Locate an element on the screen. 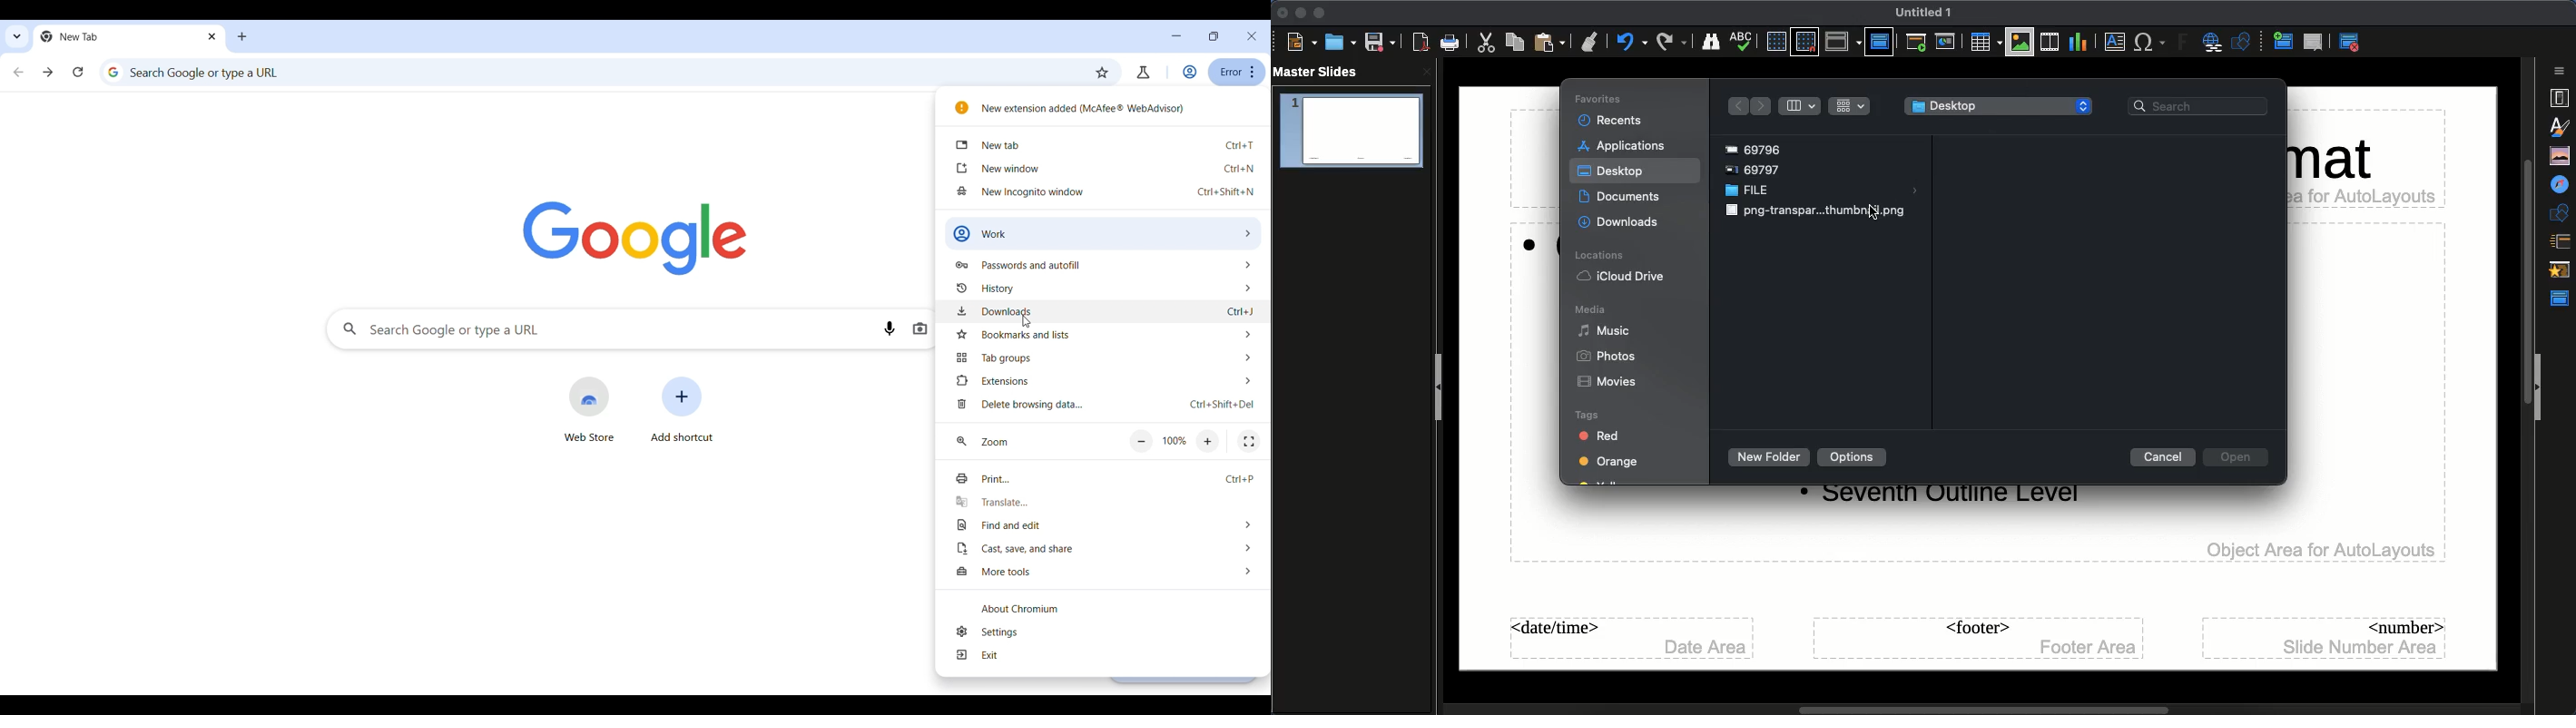  File is located at coordinates (1822, 191).